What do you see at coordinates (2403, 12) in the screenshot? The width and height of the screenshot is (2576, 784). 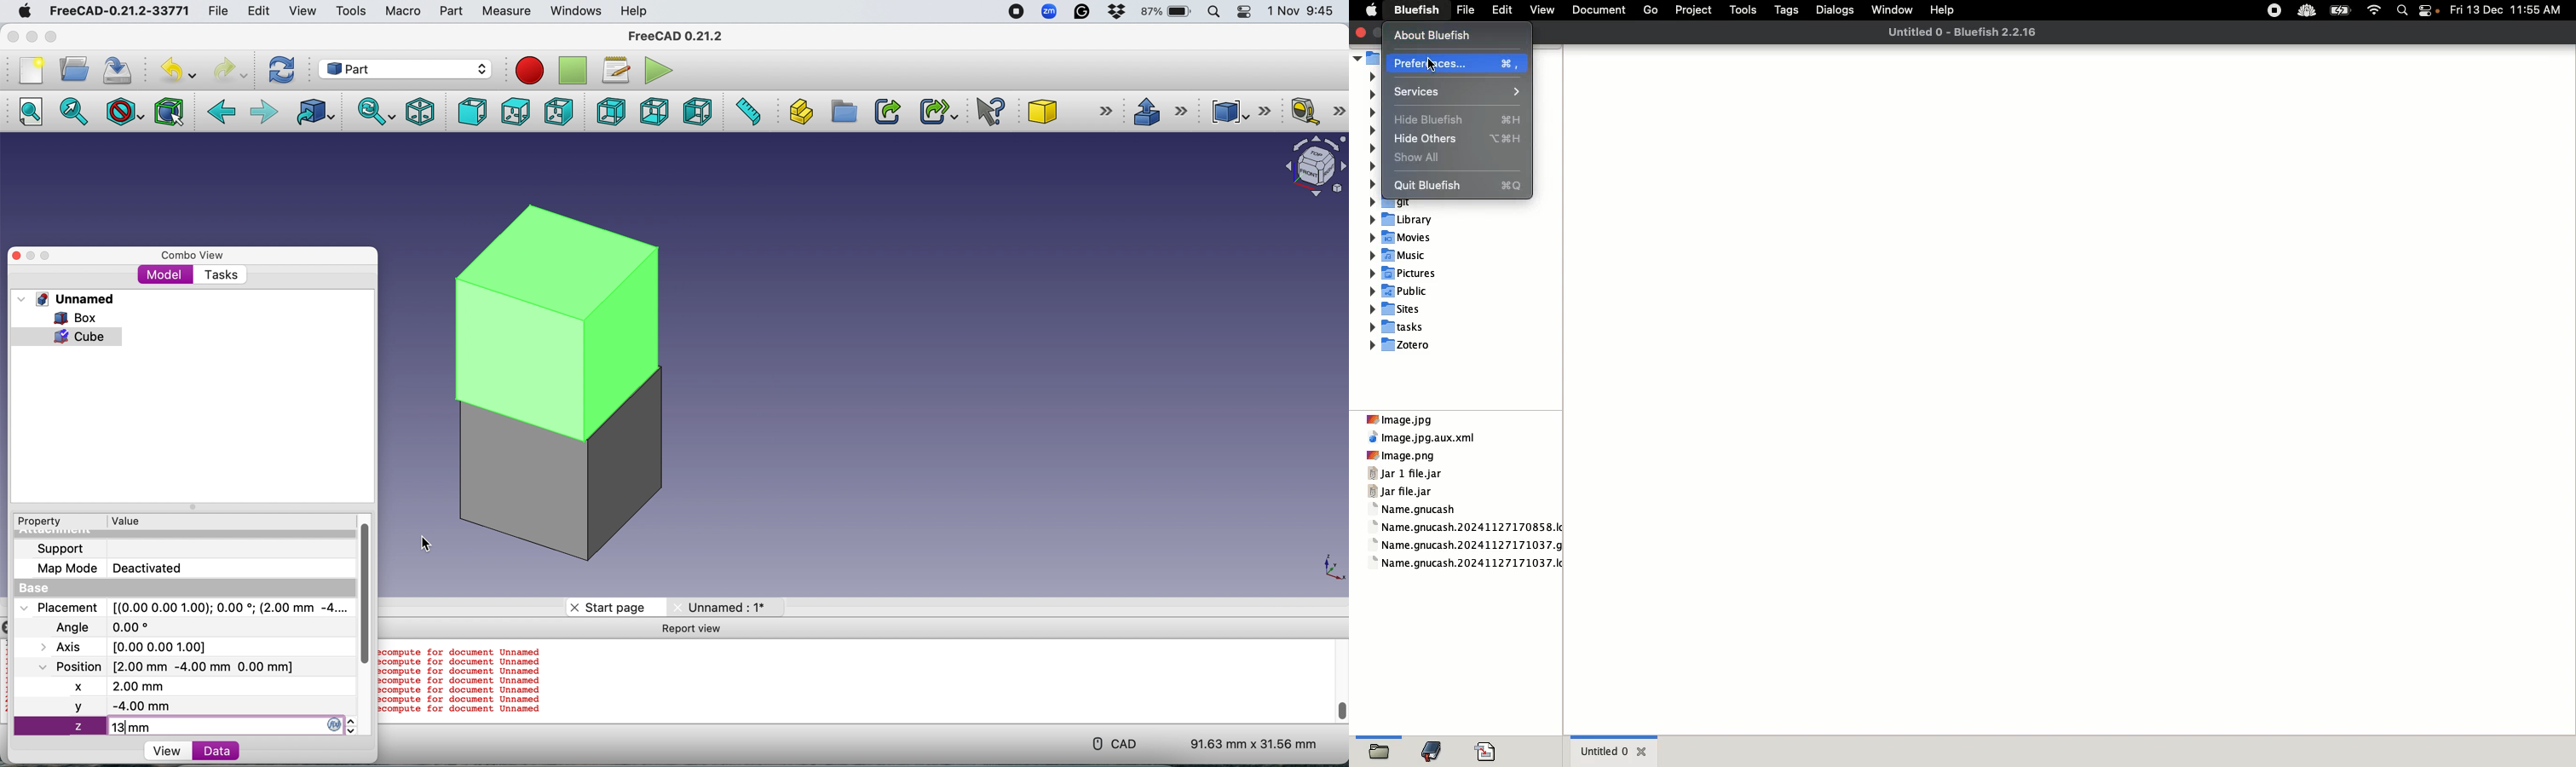 I see `Search` at bounding box center [2403, 12].